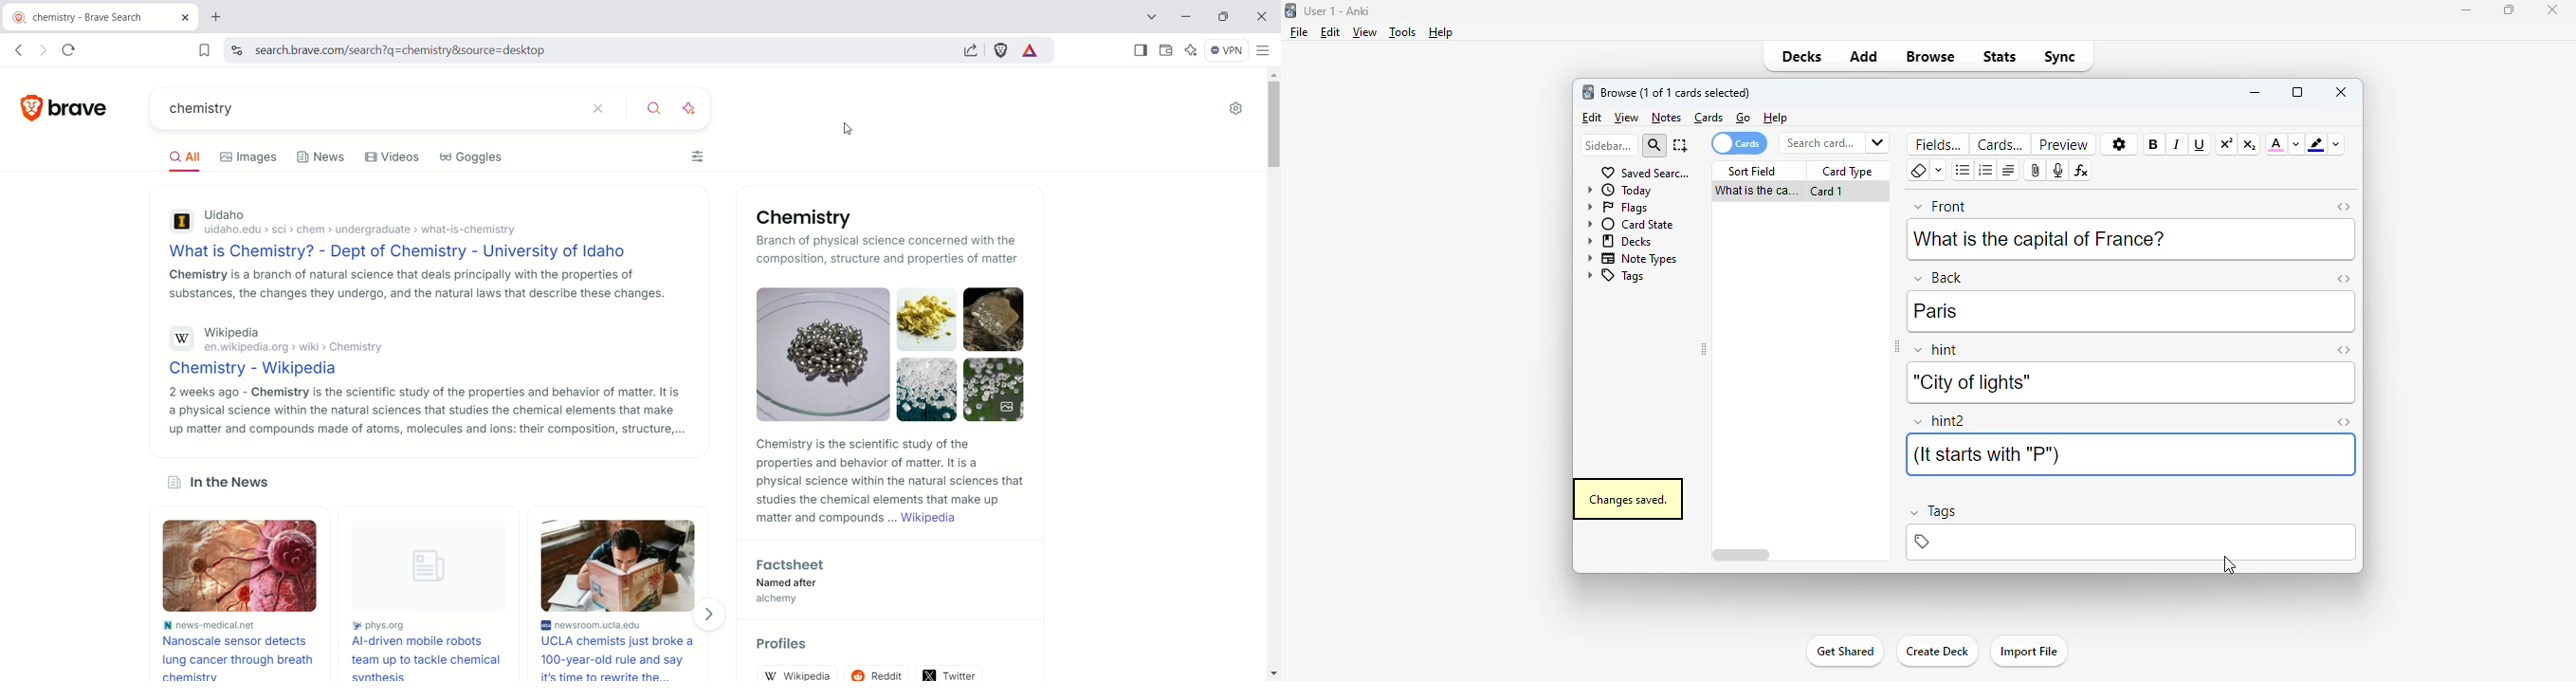 The width and height of the screenshot is (2576, 700). I want to click on changes saved, so click(1626, 499).